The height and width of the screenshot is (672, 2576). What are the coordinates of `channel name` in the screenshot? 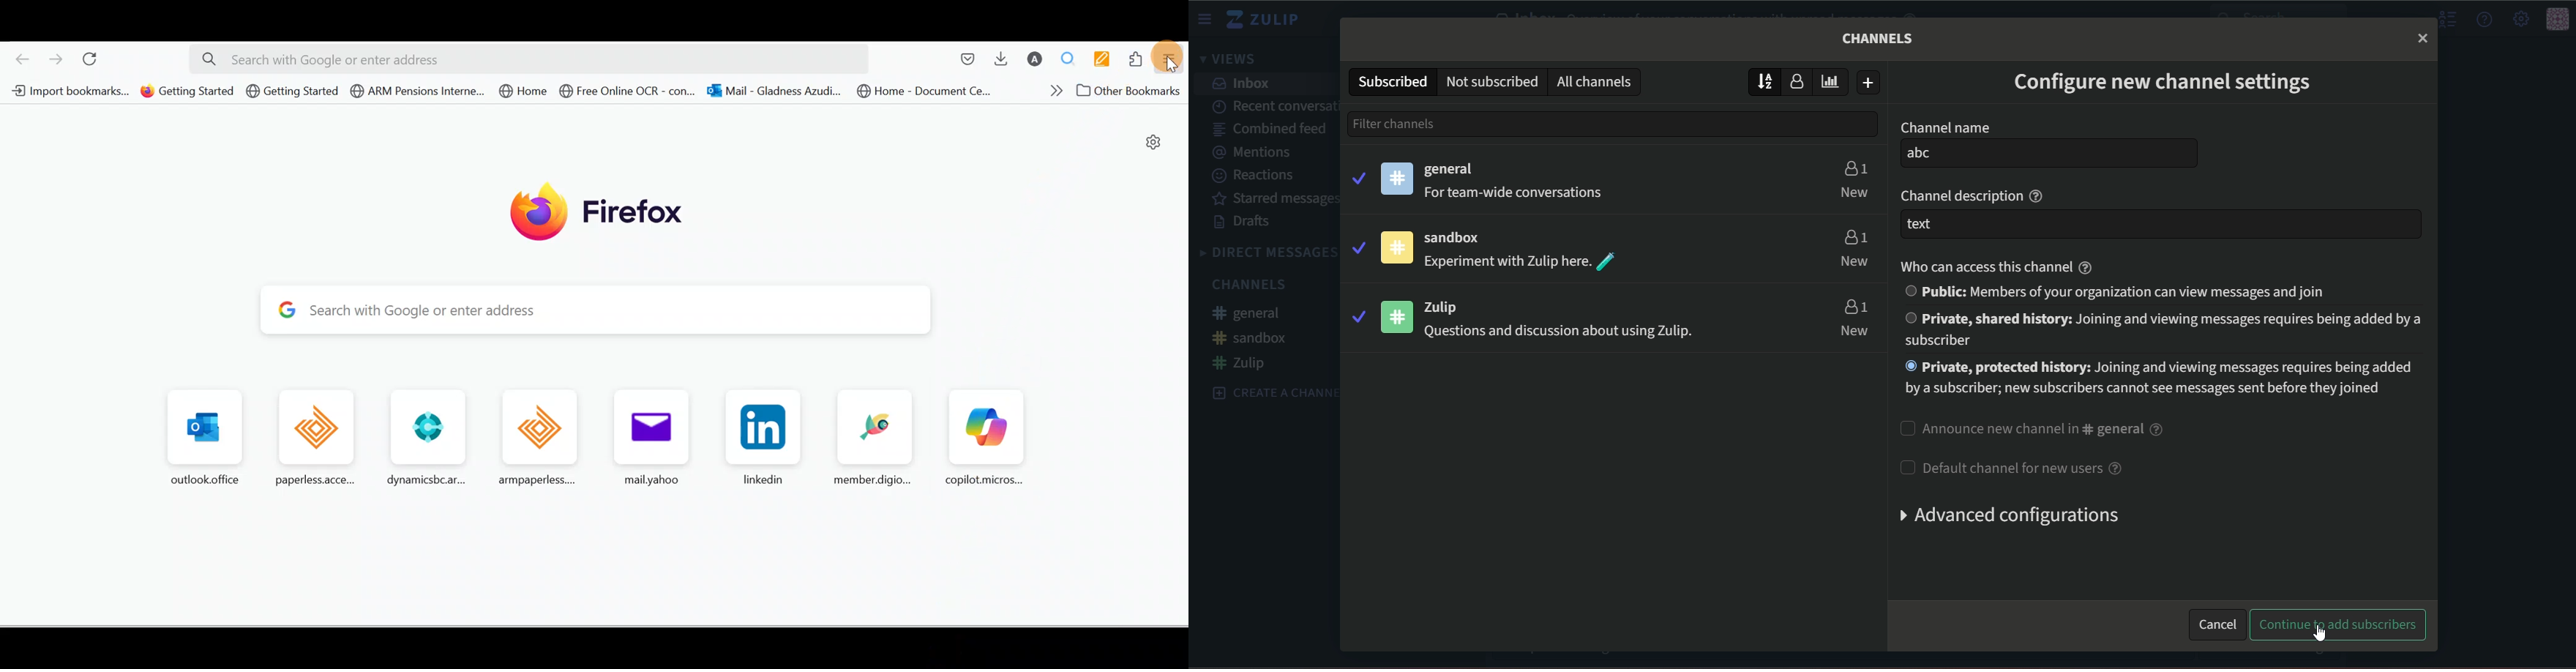 It's located at (1944, 127).